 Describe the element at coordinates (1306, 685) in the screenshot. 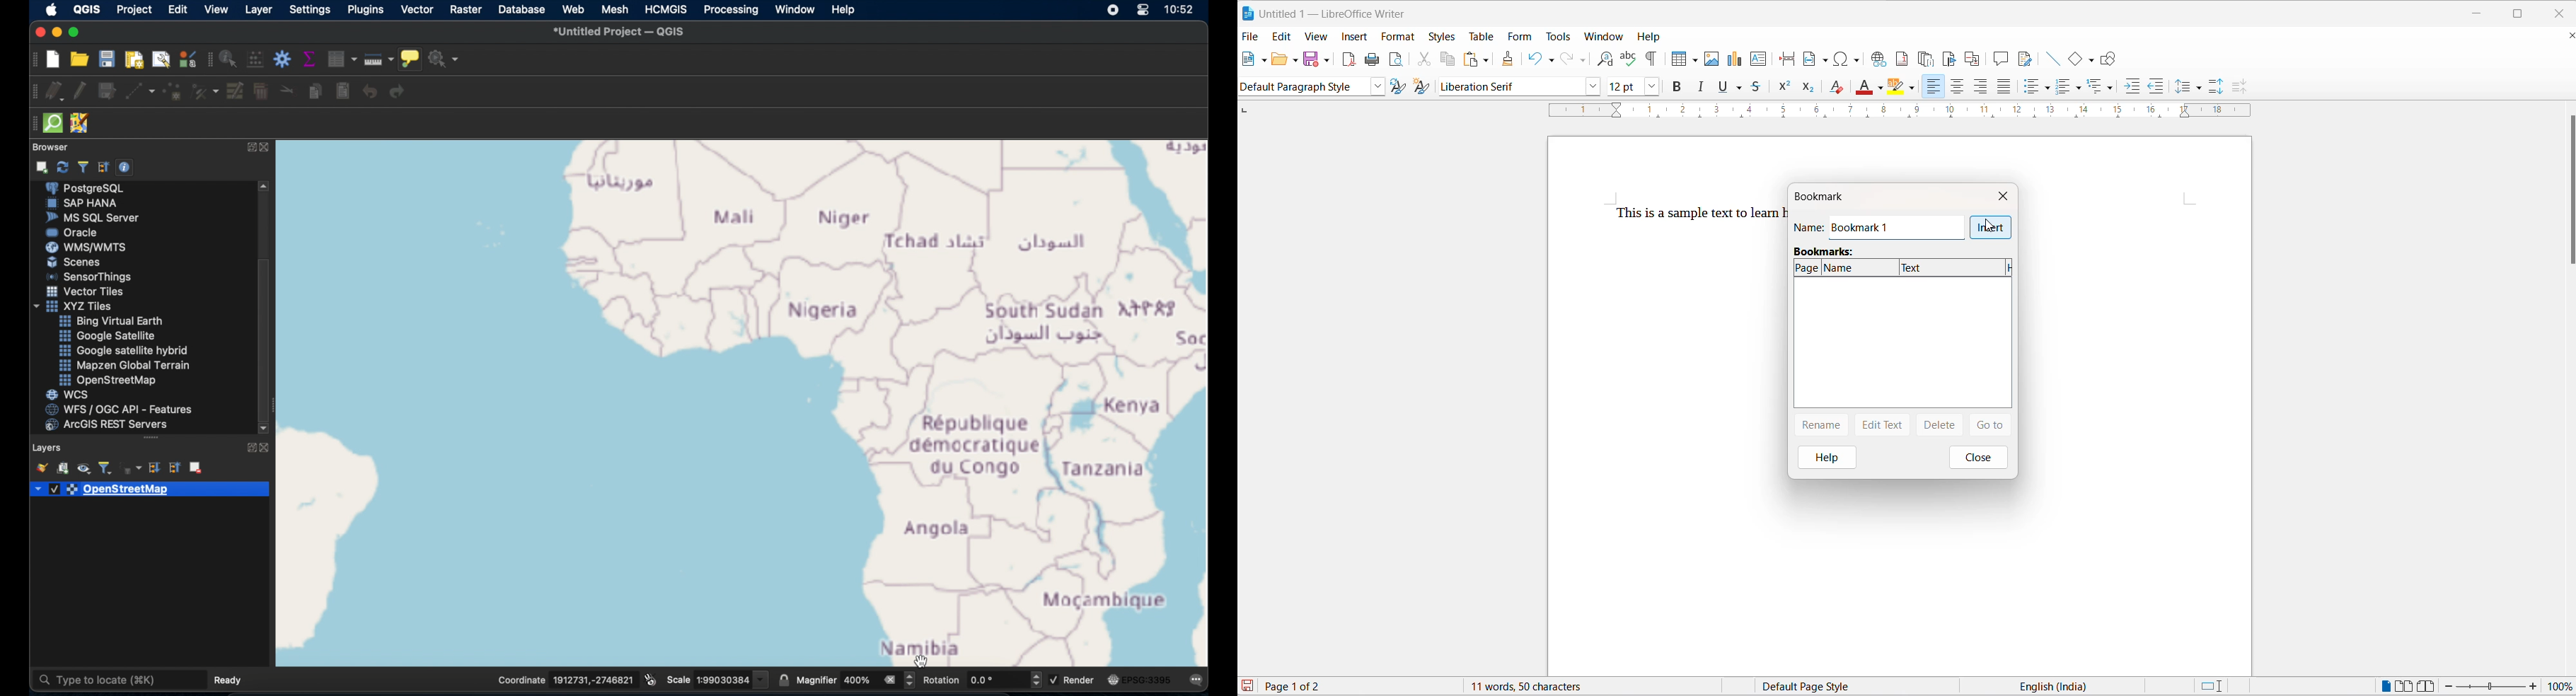

I see `Page 1 of 2` at that location.